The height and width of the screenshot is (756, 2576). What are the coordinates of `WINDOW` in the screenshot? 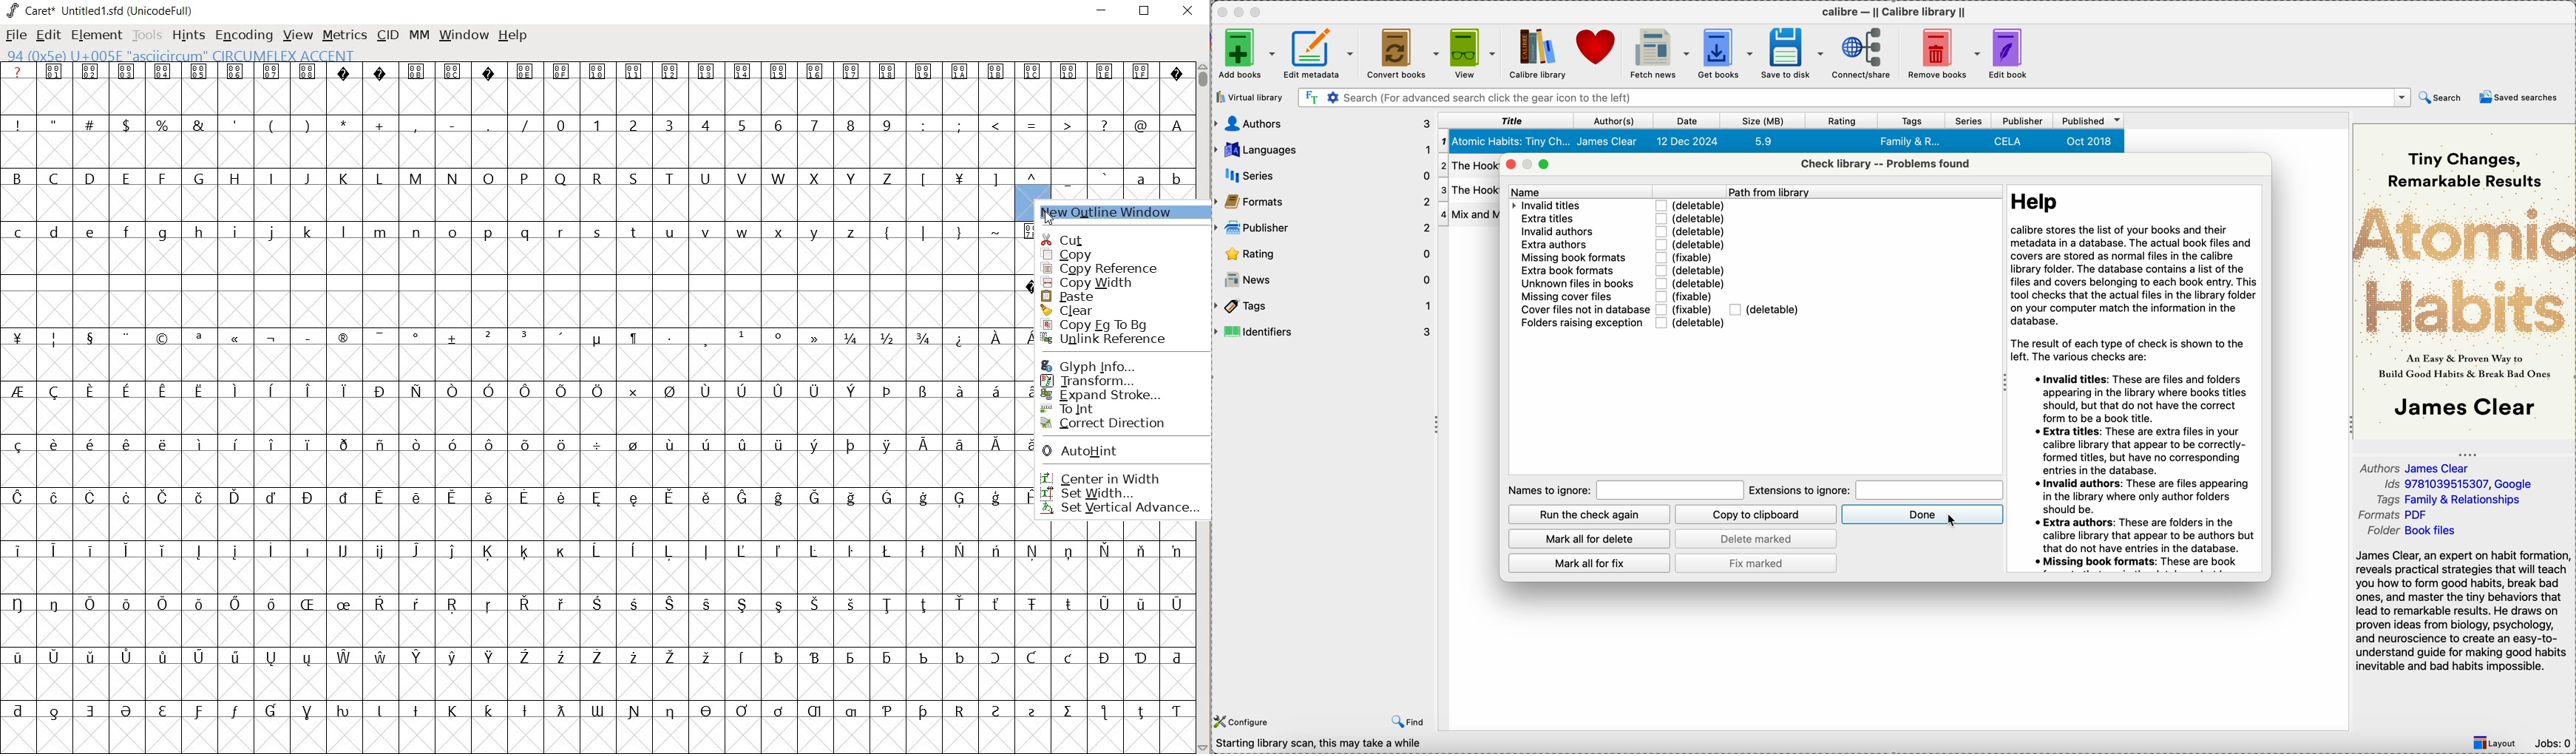 It's located at (462, 34).